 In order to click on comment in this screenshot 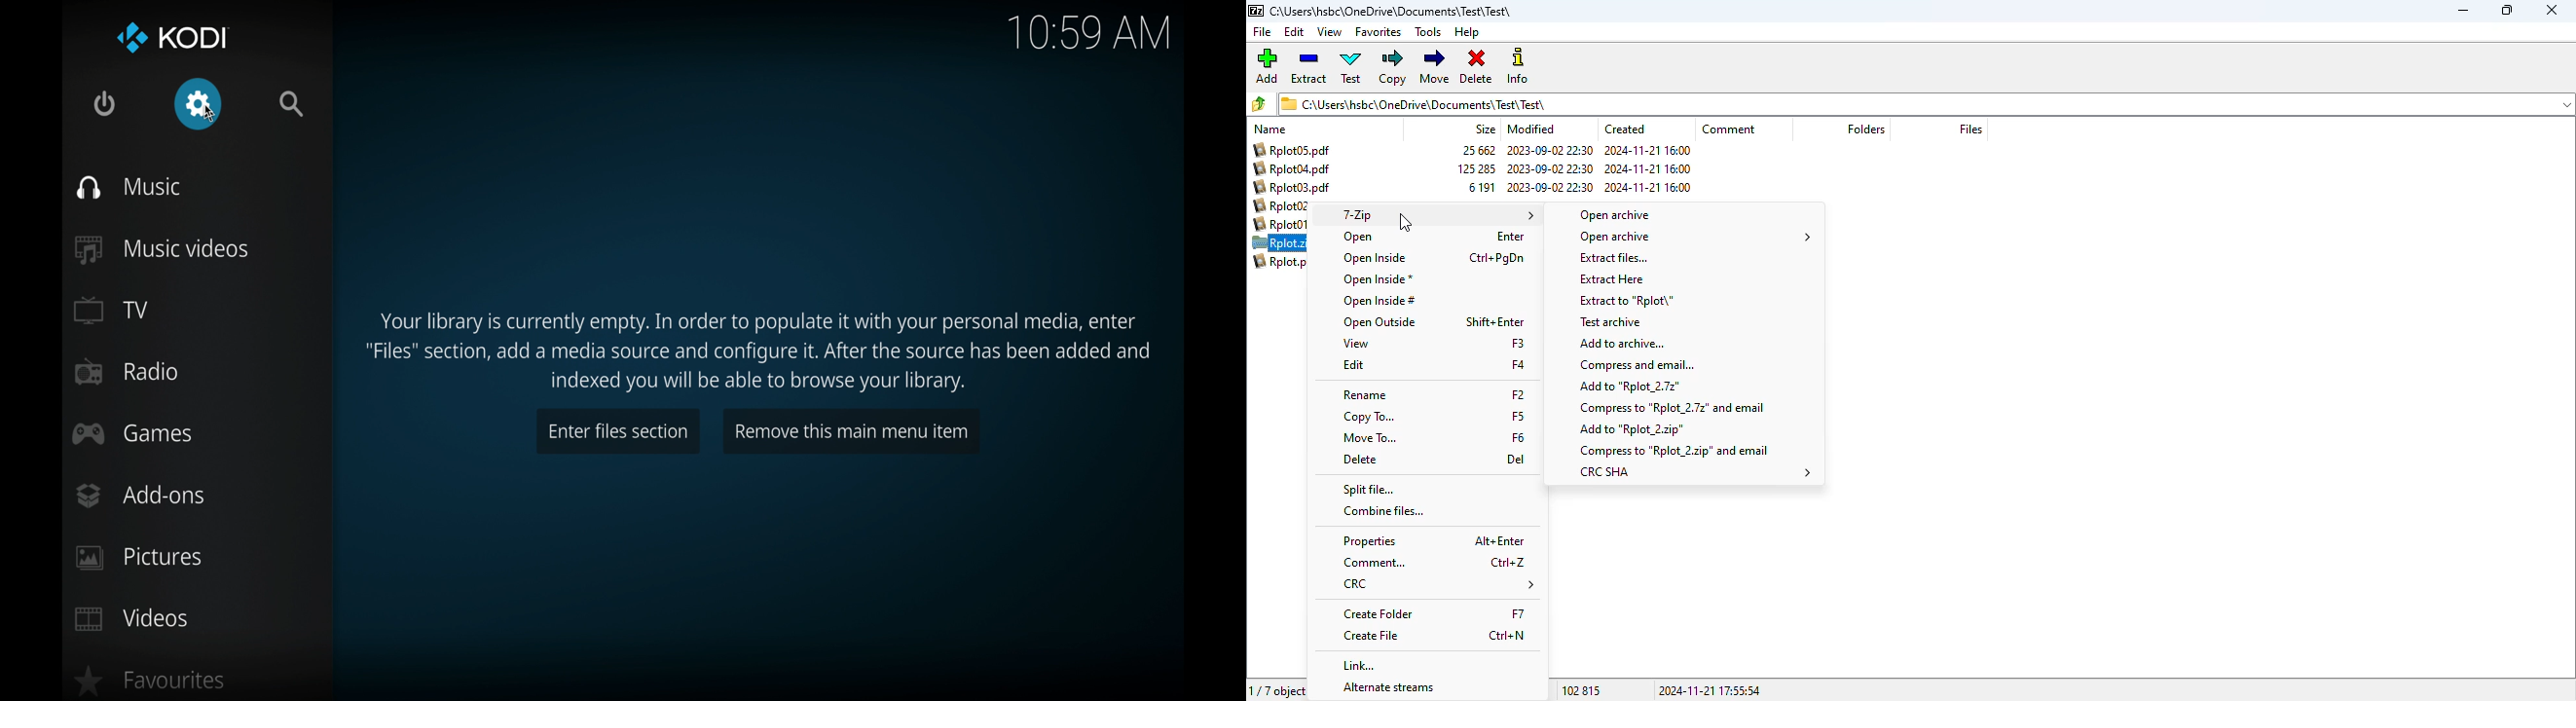, I will do `click(1374, 563)`.